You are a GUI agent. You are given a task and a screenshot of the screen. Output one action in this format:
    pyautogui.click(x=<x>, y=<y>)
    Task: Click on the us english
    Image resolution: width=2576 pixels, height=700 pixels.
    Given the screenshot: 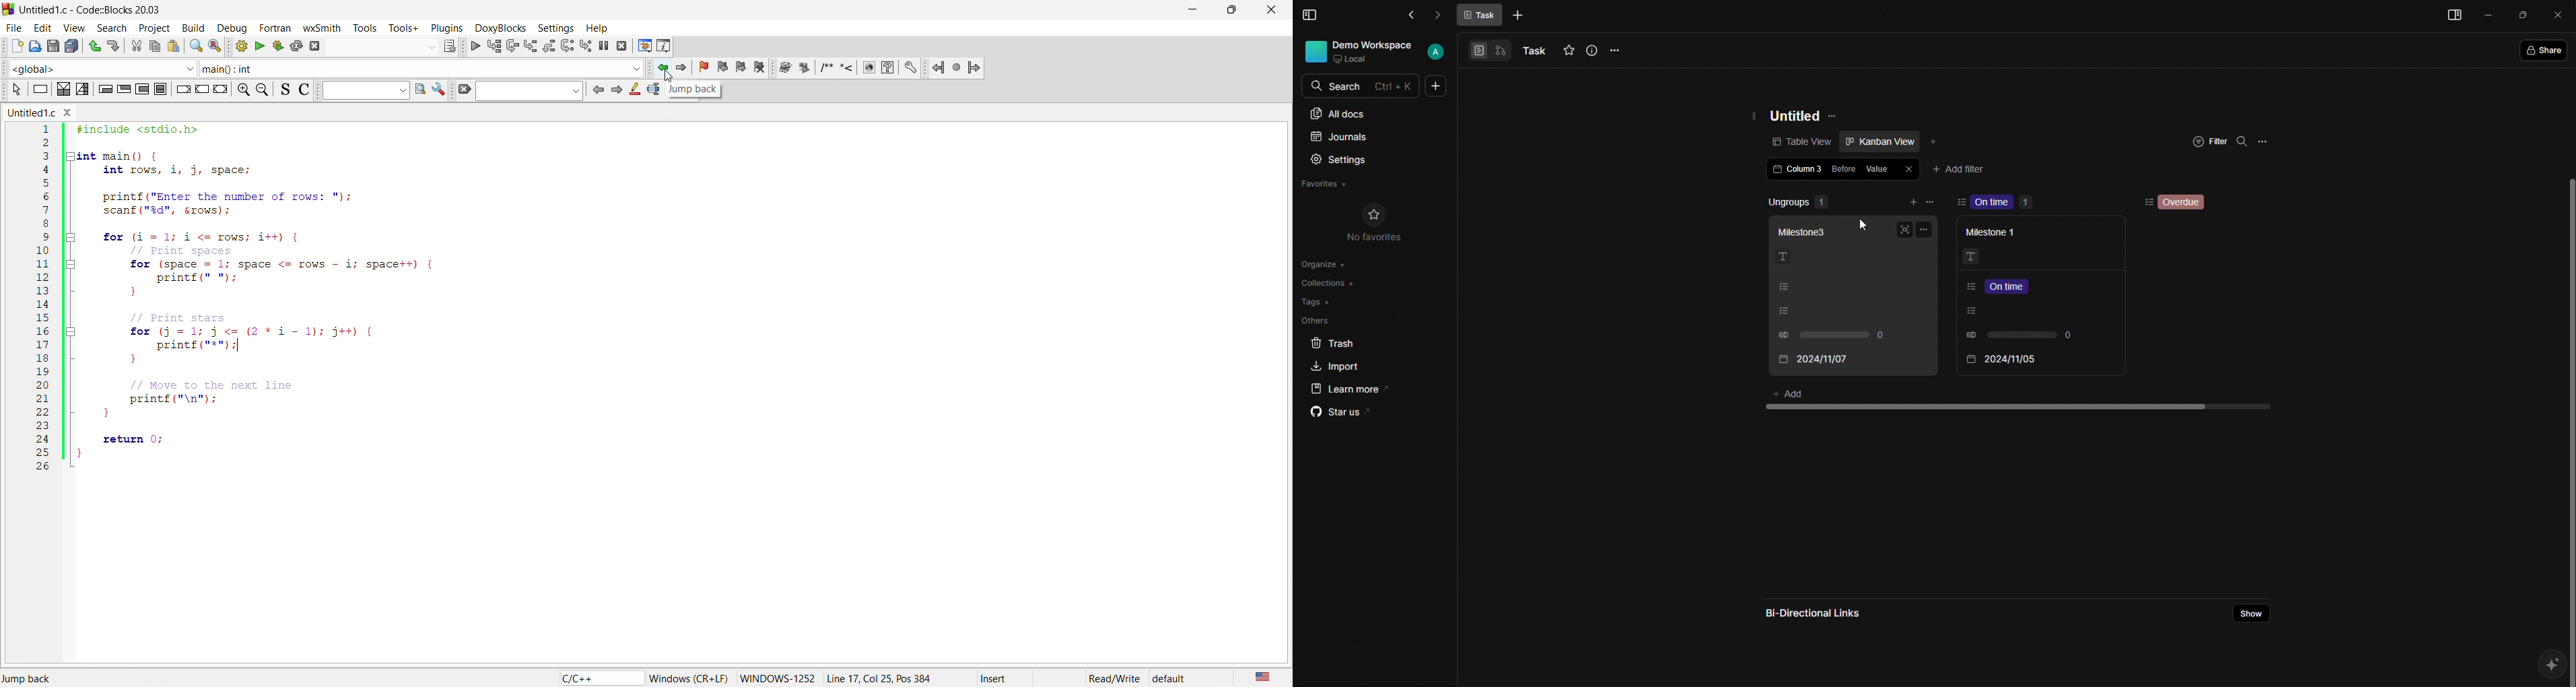 What is the action you would take?
    pyautogui.click(x=1255, y=676)
    